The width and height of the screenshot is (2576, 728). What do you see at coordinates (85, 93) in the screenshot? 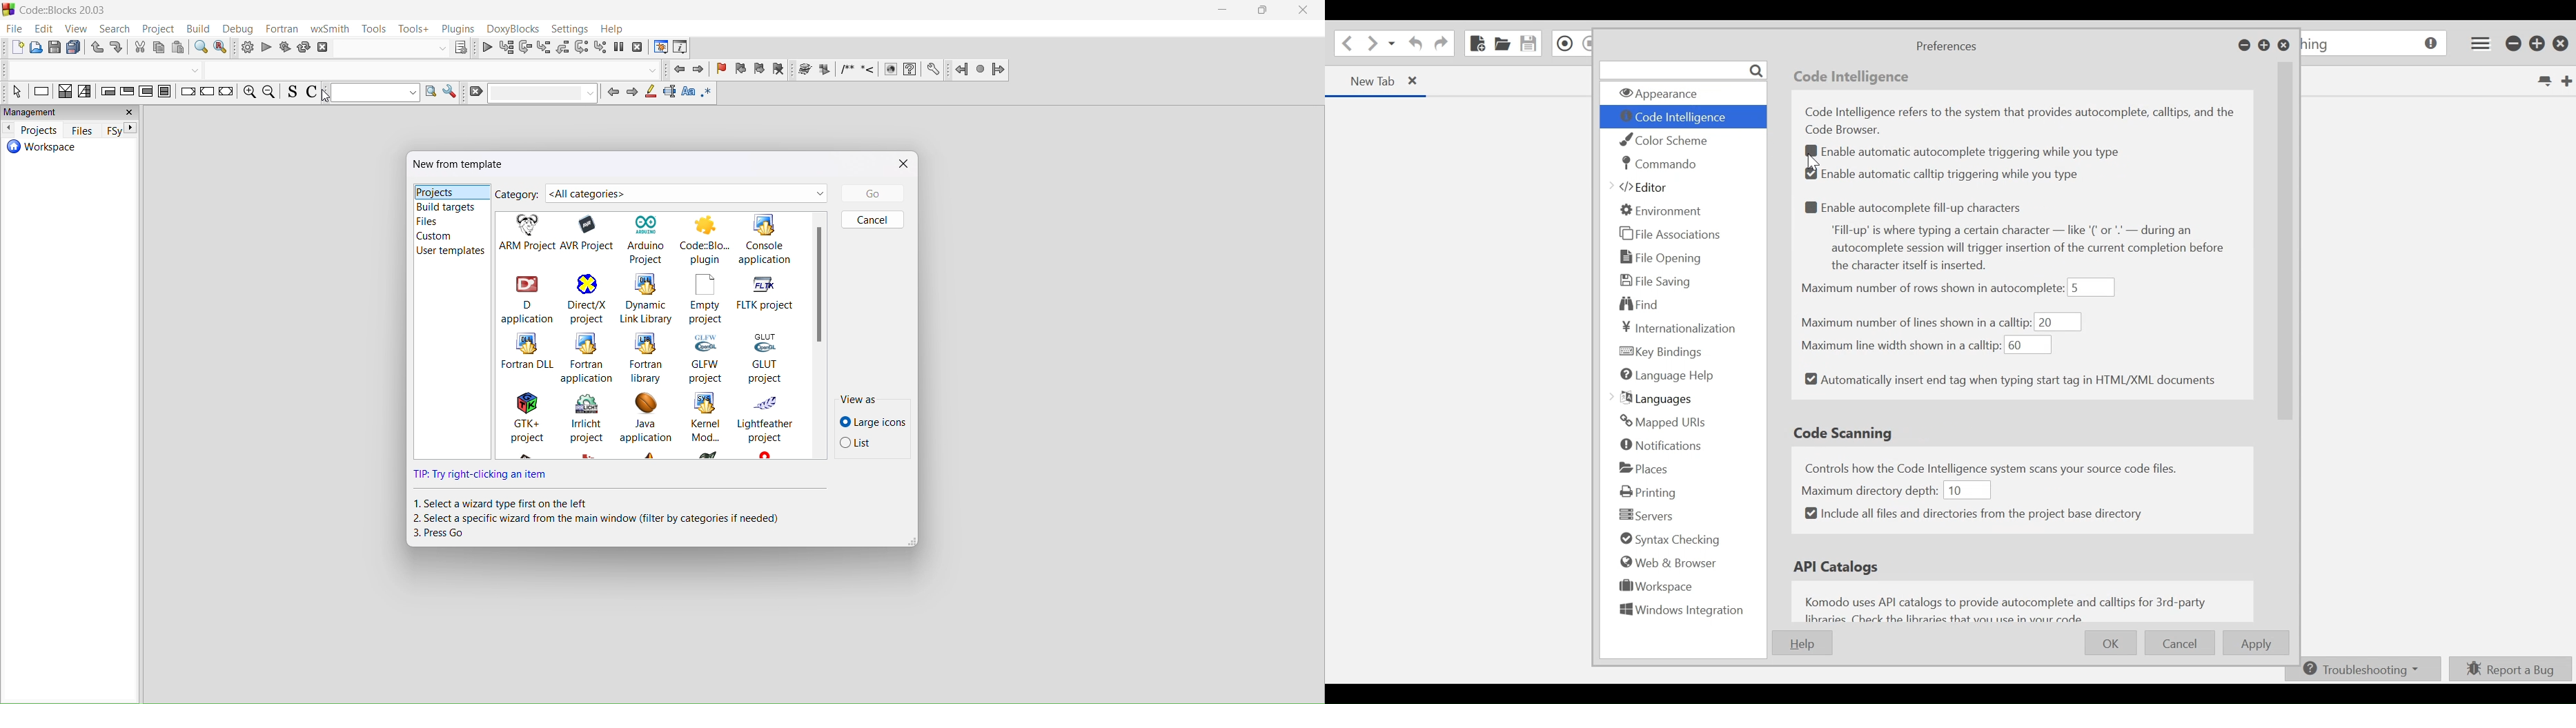
I see `selection` at bounding box center [85, 93].